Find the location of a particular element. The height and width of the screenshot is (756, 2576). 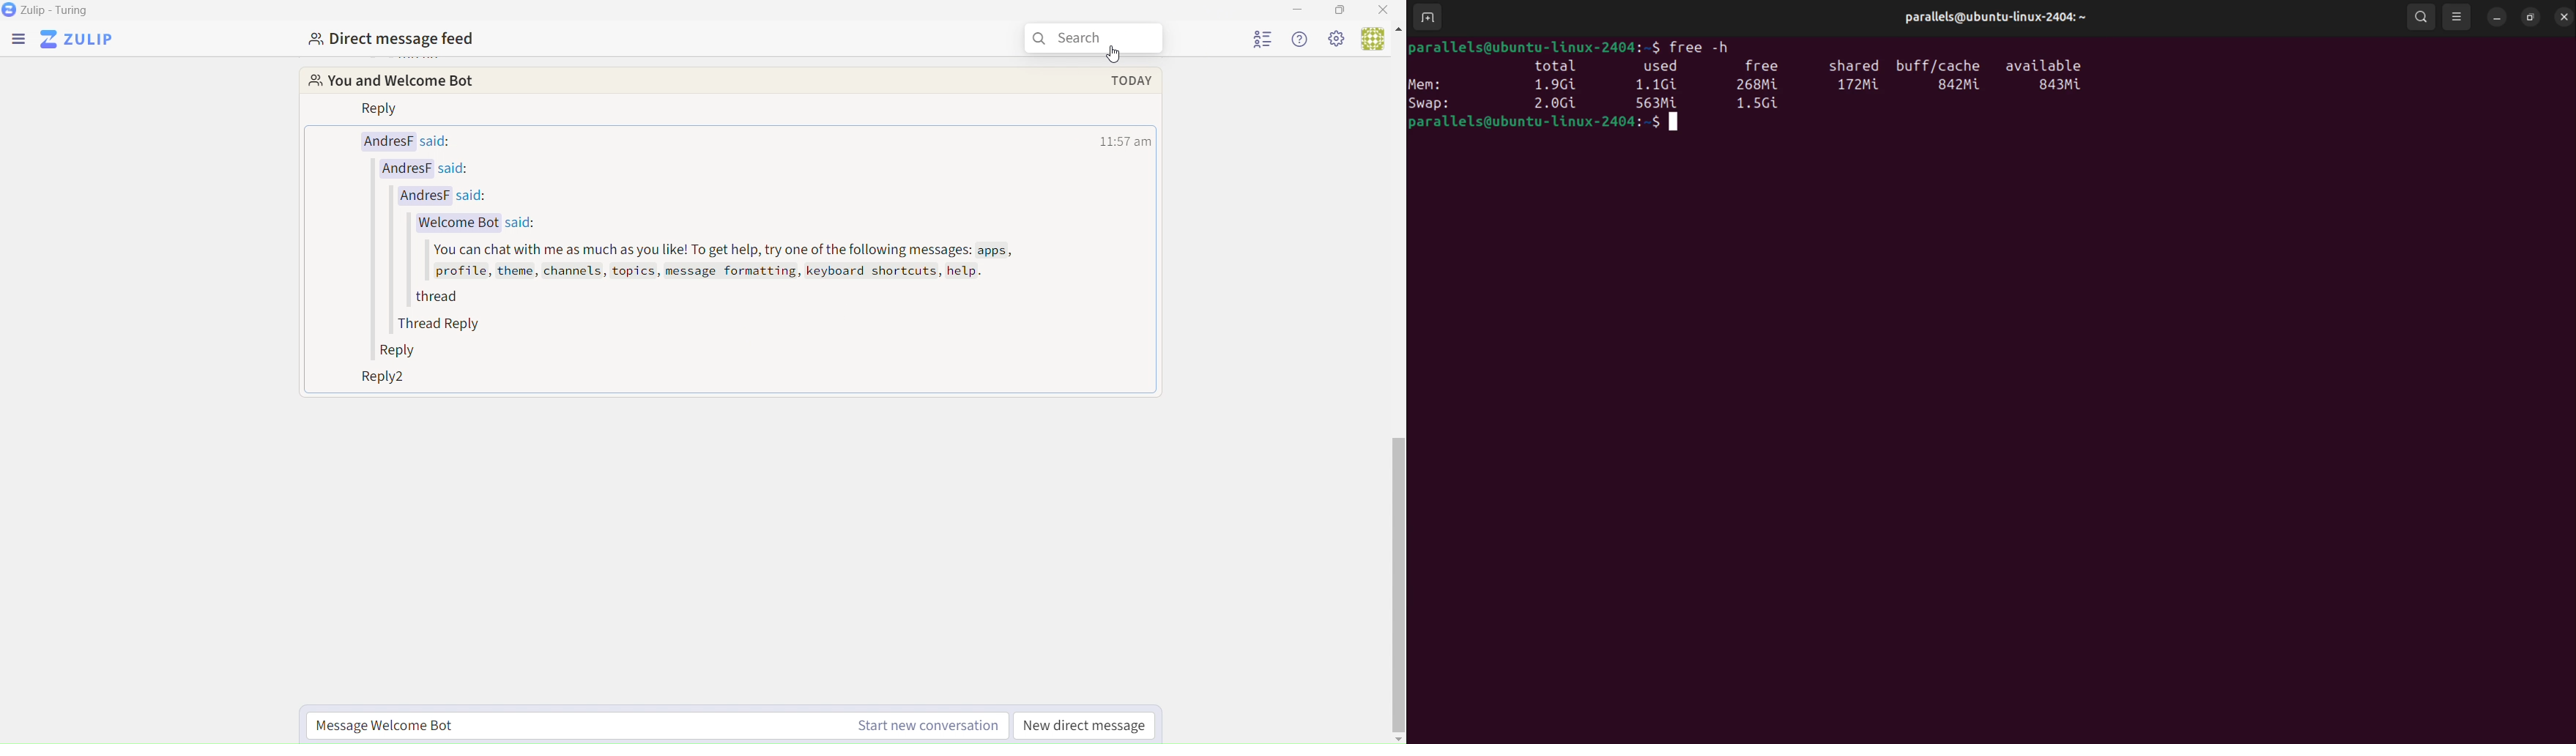

parallels@ubuntu-linux-2404:~$ is located at coordinates (1535, 46).